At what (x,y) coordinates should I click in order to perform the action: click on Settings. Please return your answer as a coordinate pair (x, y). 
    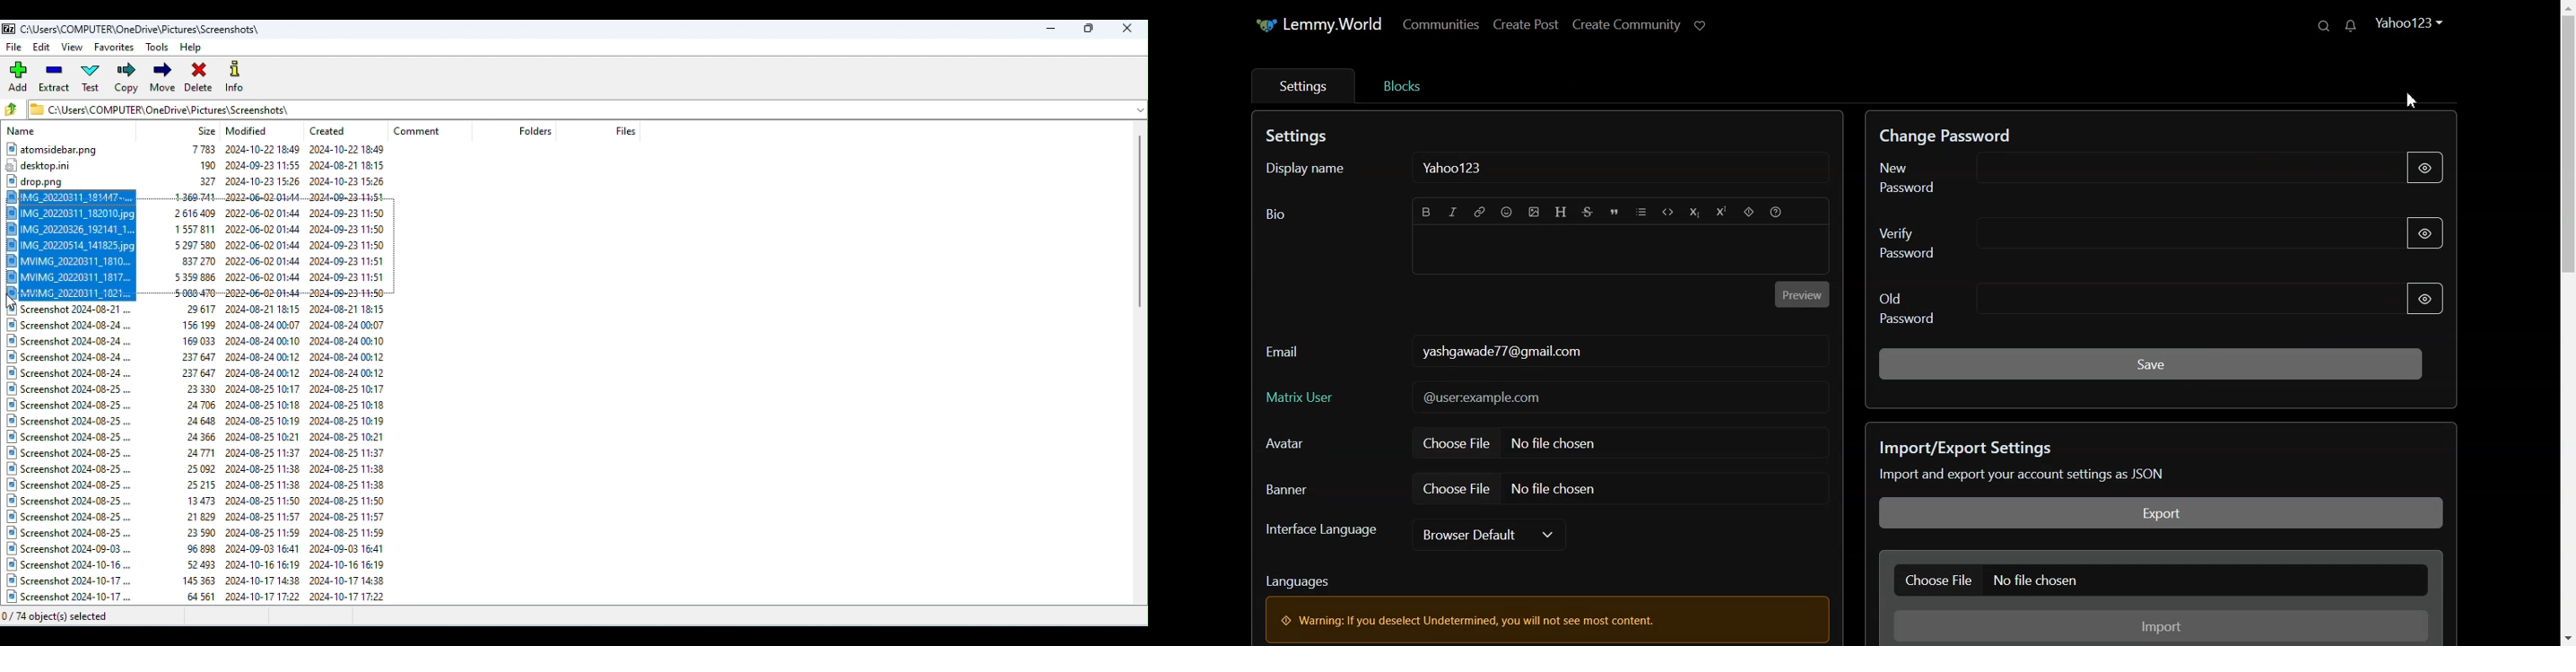
    Looking at the image, I should click on (1300, 86).